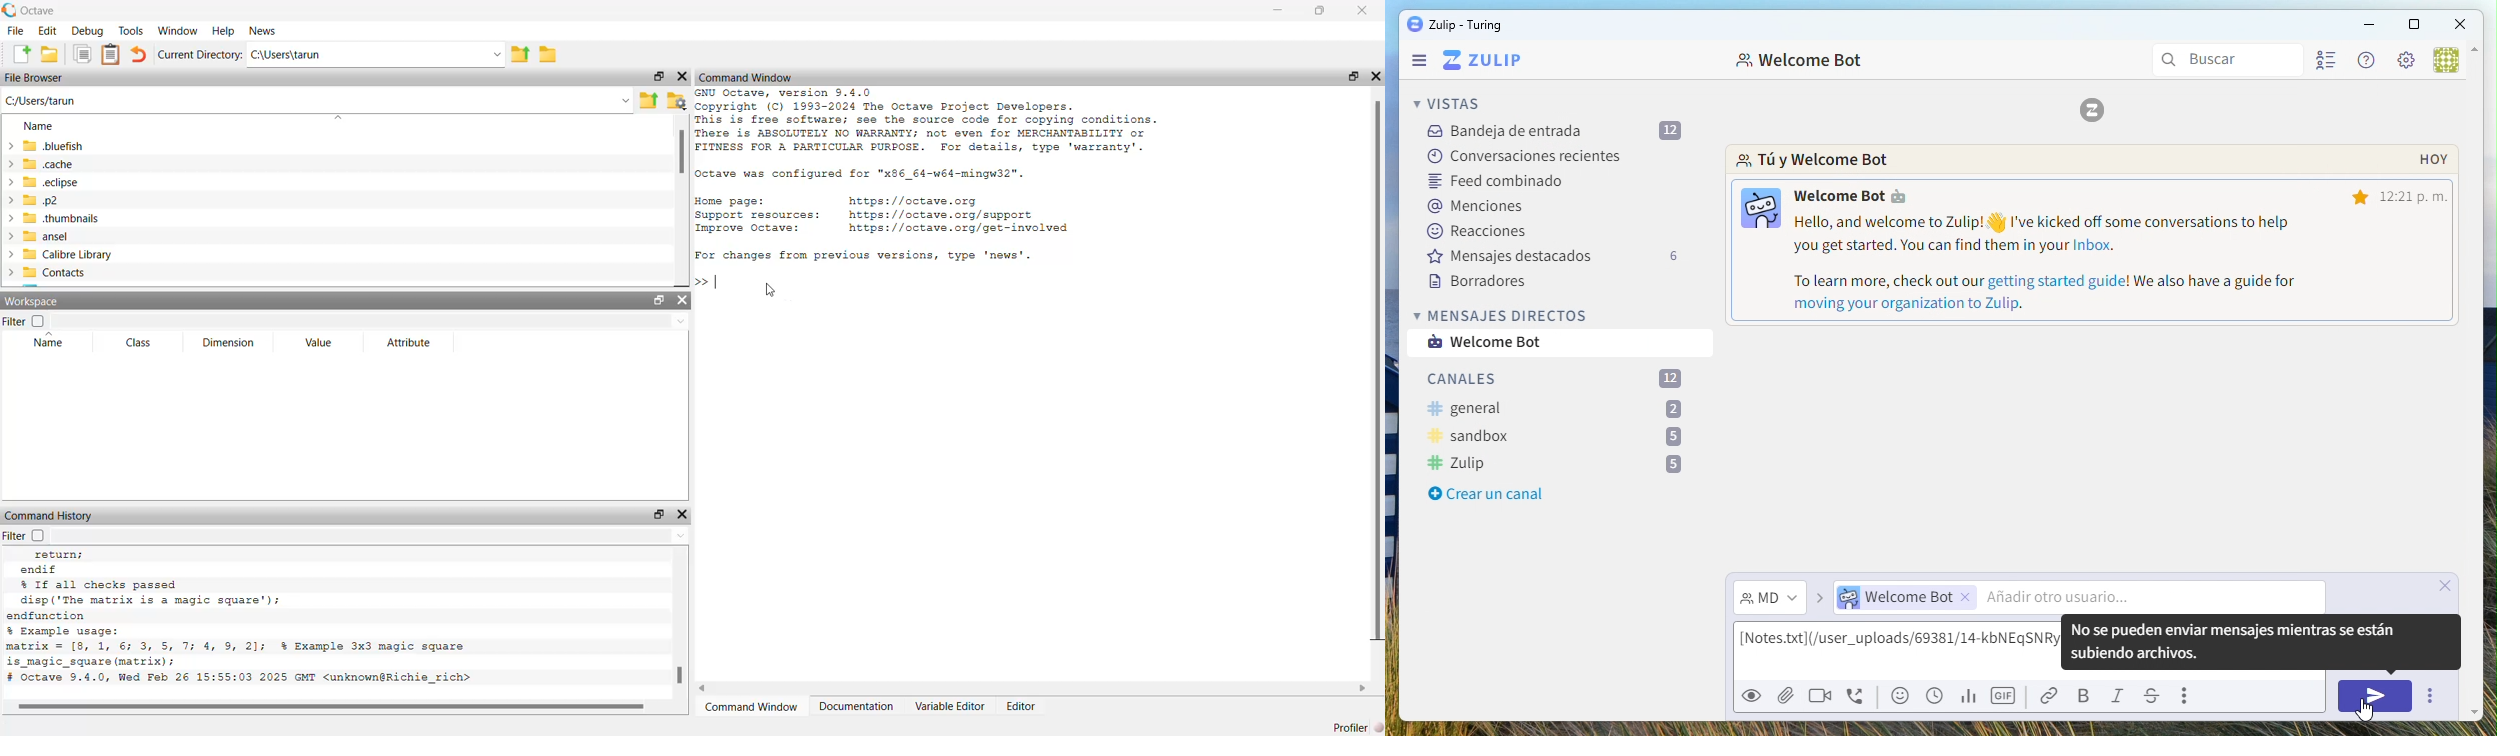  Describe the element at coordinates (47, 31) in the screenshot. I see `Edit` at that location.